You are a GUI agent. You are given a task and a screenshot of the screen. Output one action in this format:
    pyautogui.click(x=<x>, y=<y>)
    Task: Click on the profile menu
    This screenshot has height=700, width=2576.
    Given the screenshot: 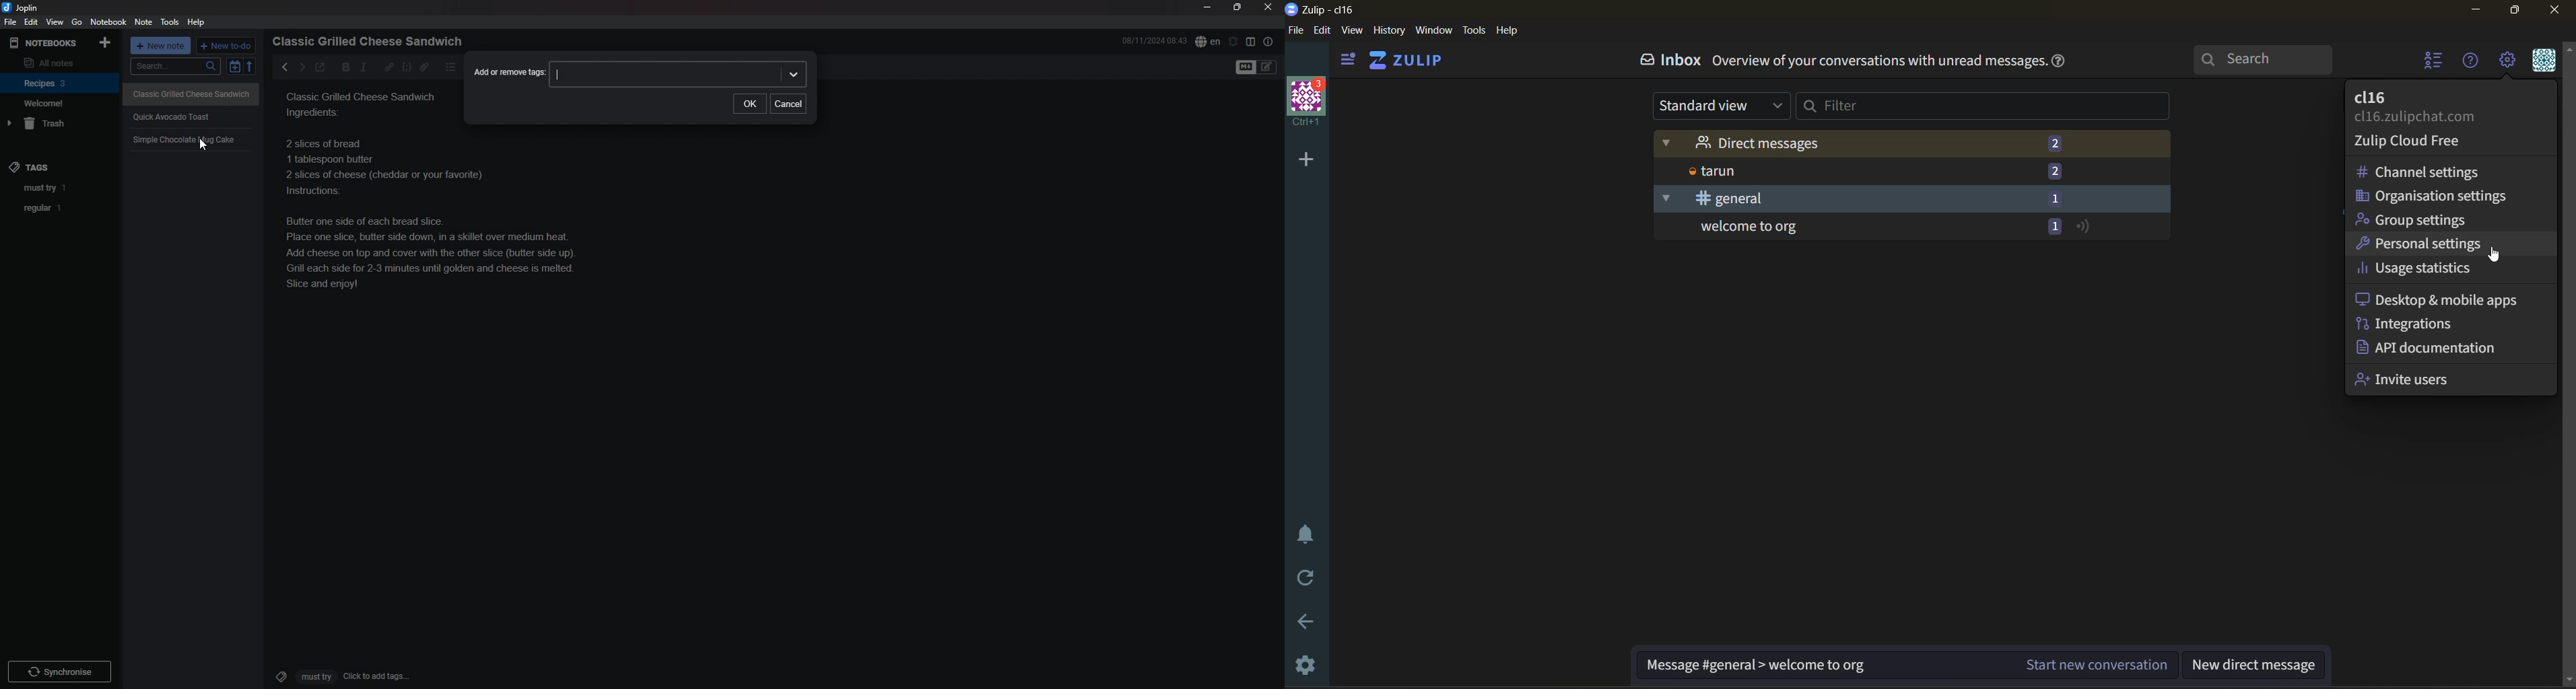 What is the action you would take?
    pyautogui.click(x=2542, y=61)
    